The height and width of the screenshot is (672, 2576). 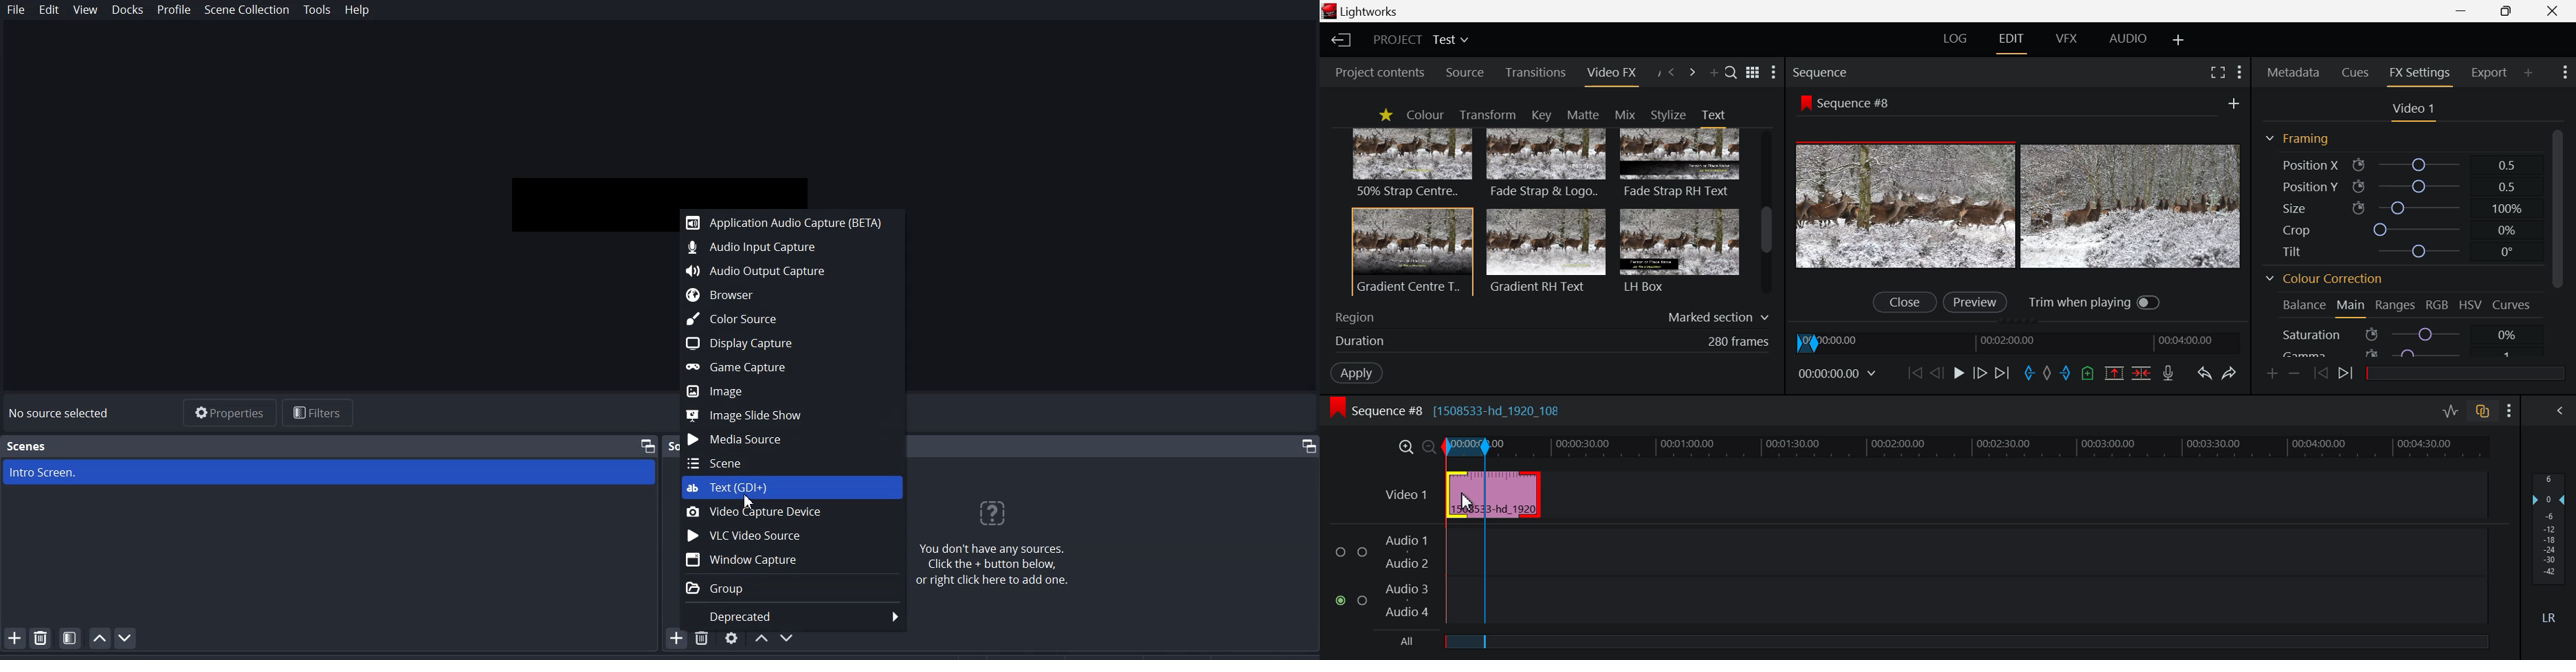 I want to click on Open Scene Filter, so click(x=70, y=637).